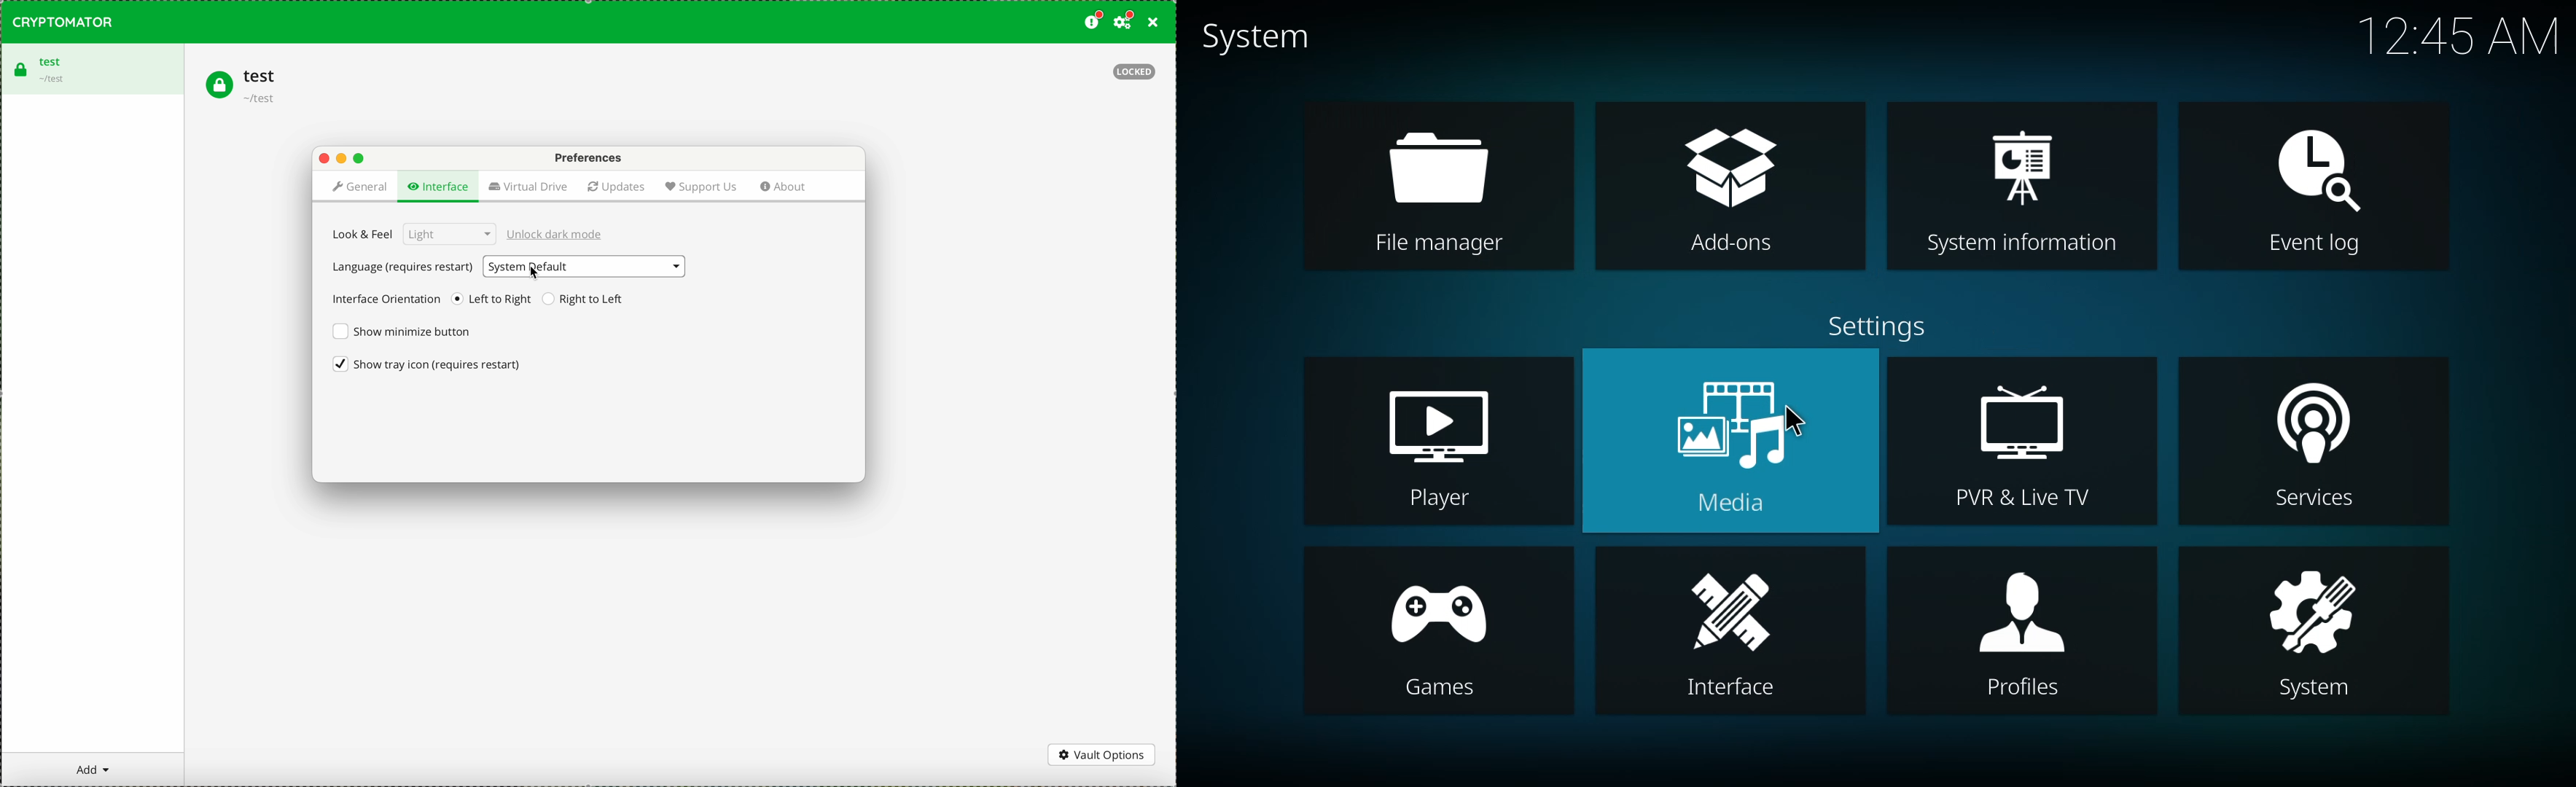 Image resolution: width=2576 pixels, height=812 pixels. What do you see at coordinates (1795, 422) in the screenshot?
I see `cursor` at bounding box center [1795, 422].